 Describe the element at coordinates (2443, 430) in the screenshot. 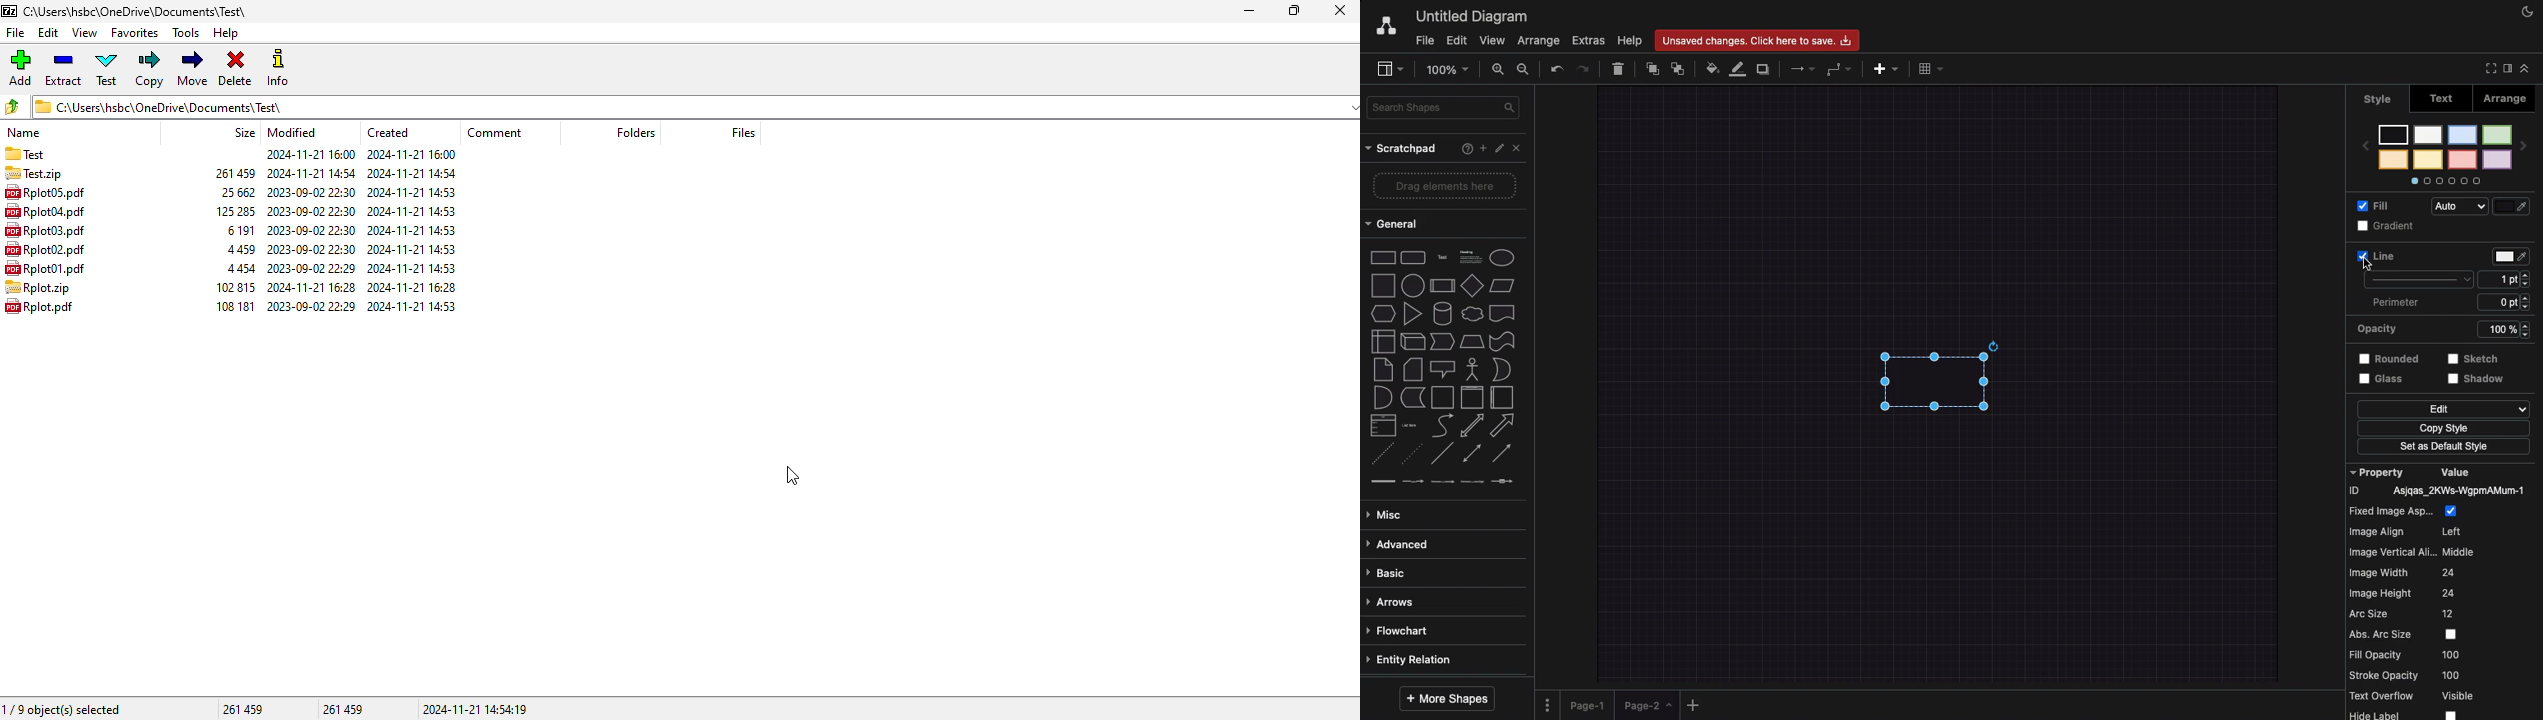

I see `Copy style` at that location.